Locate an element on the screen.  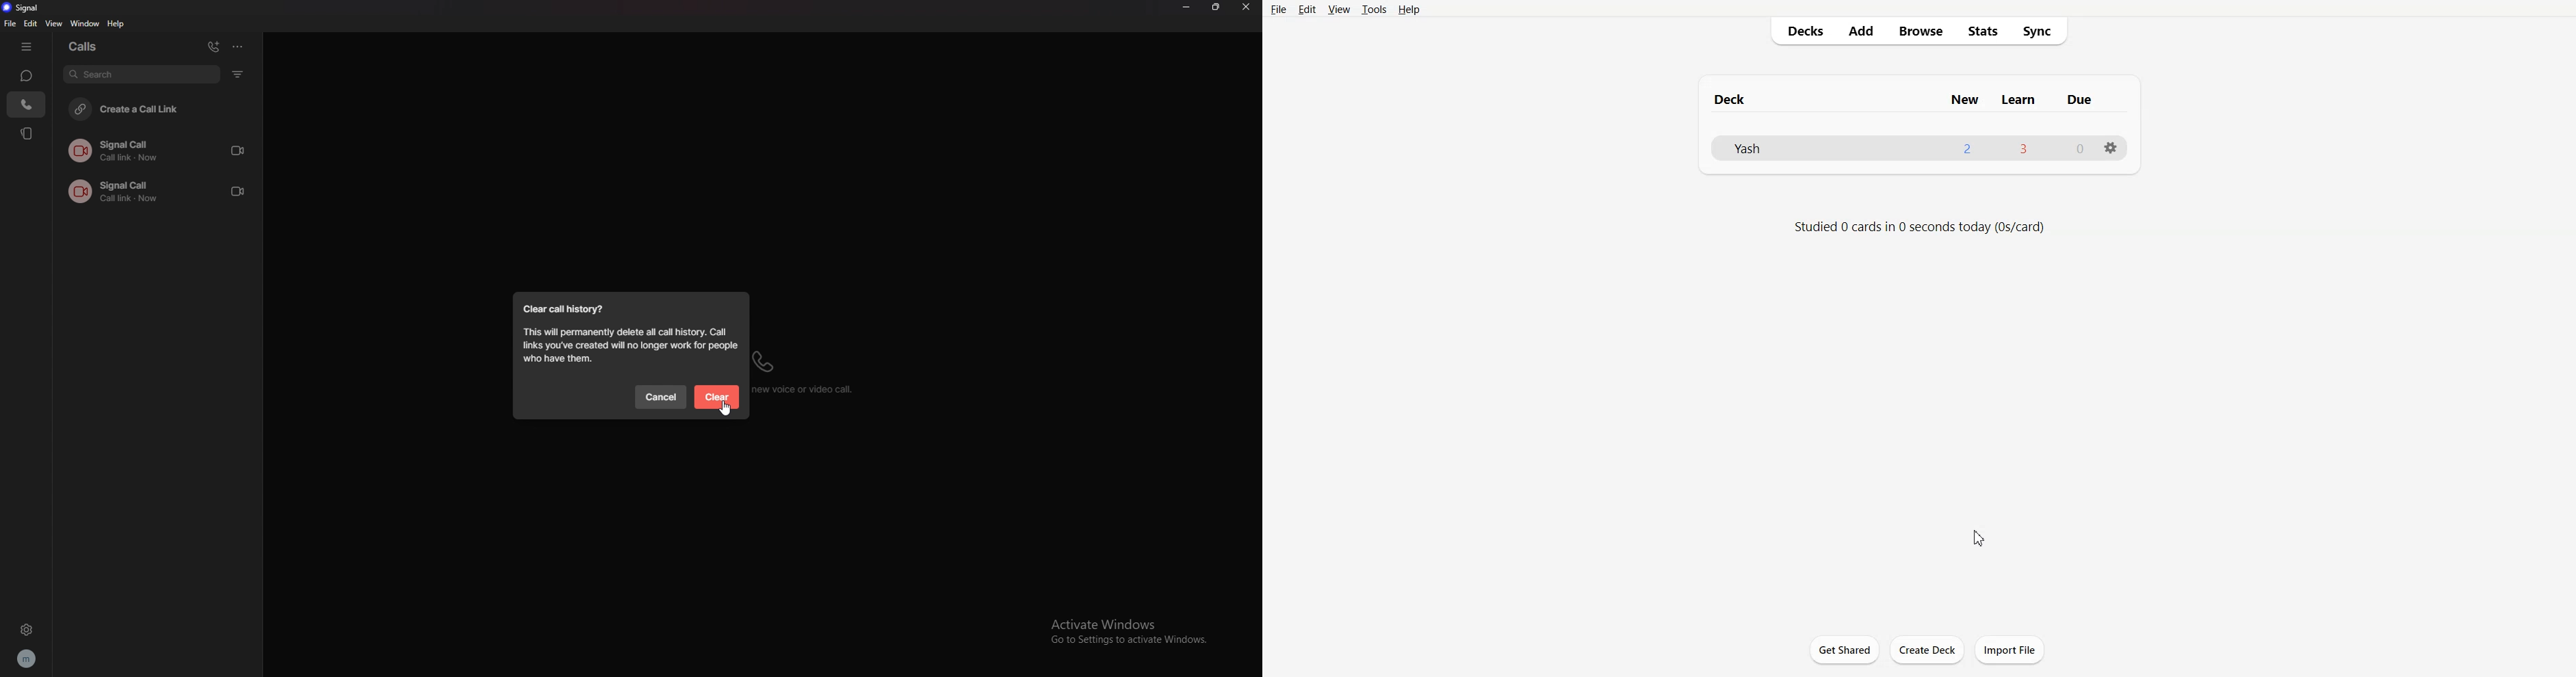
File is located at coordinates (1279, 9).